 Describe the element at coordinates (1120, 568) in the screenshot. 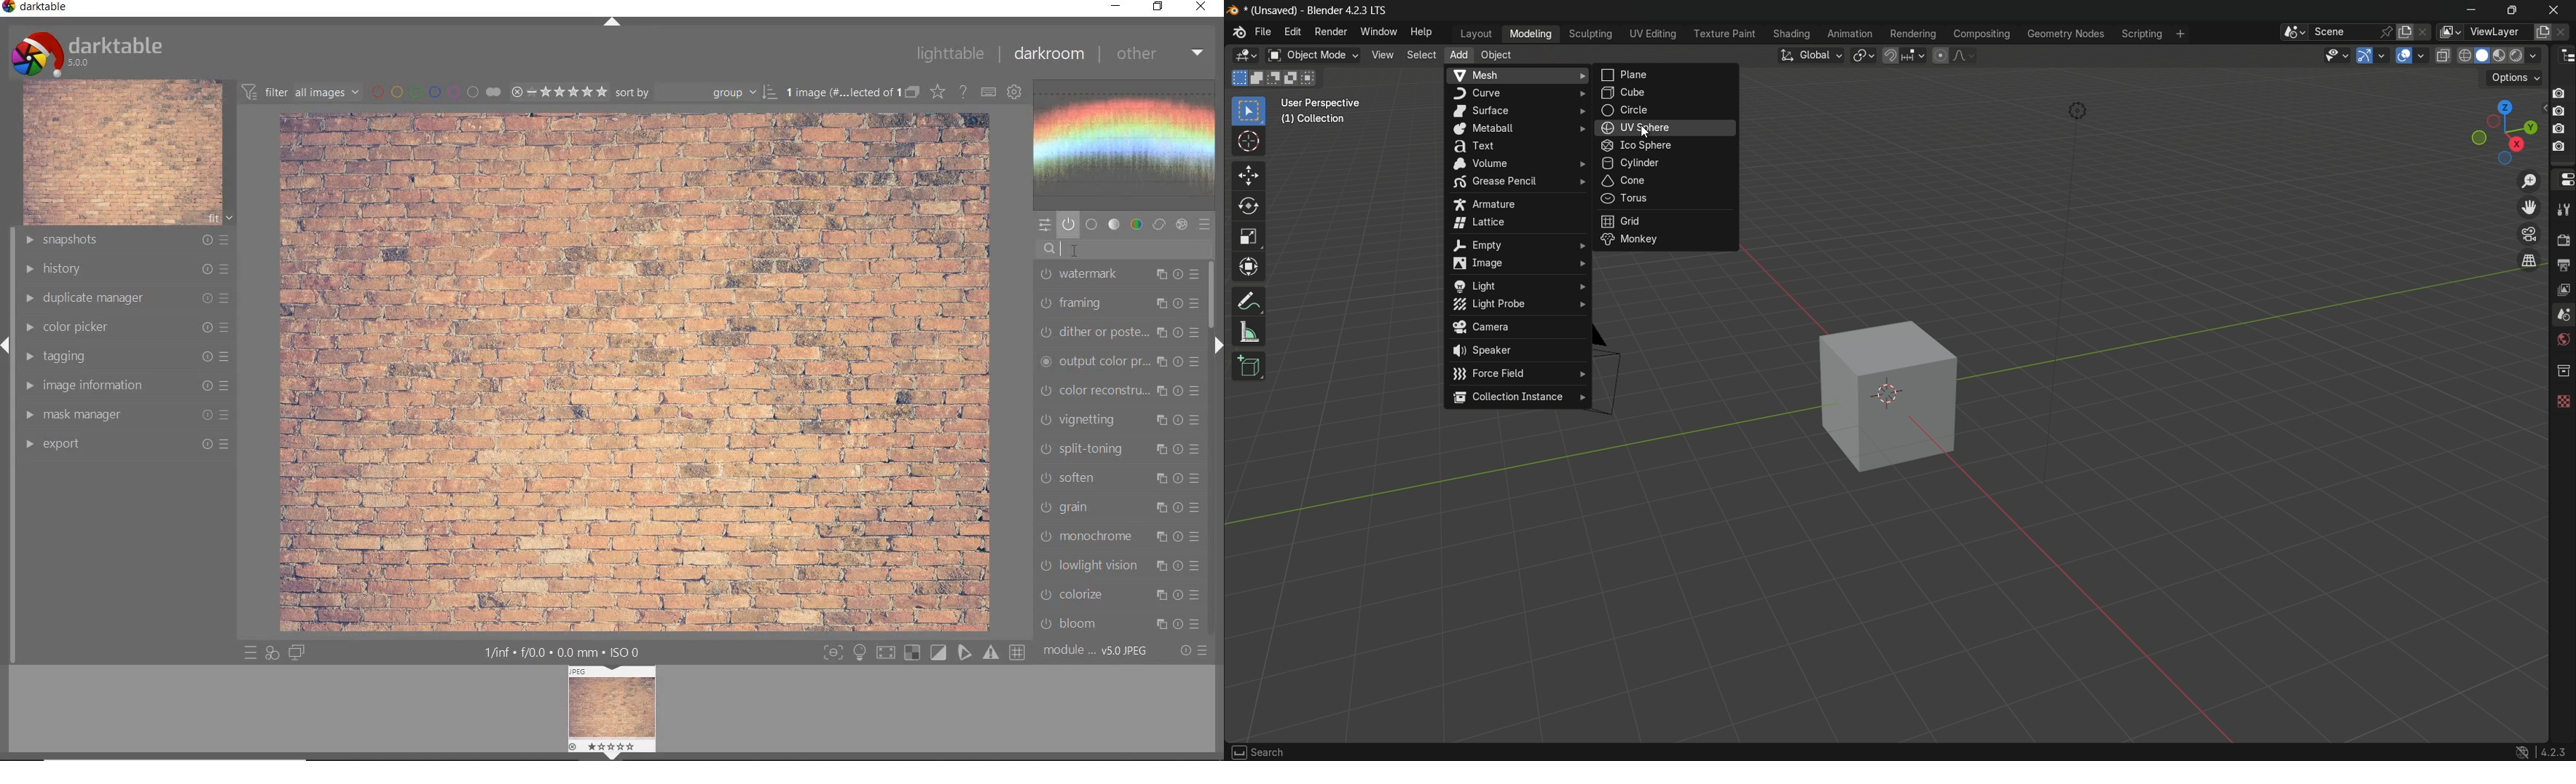

I see `lowlight vision` at that location.